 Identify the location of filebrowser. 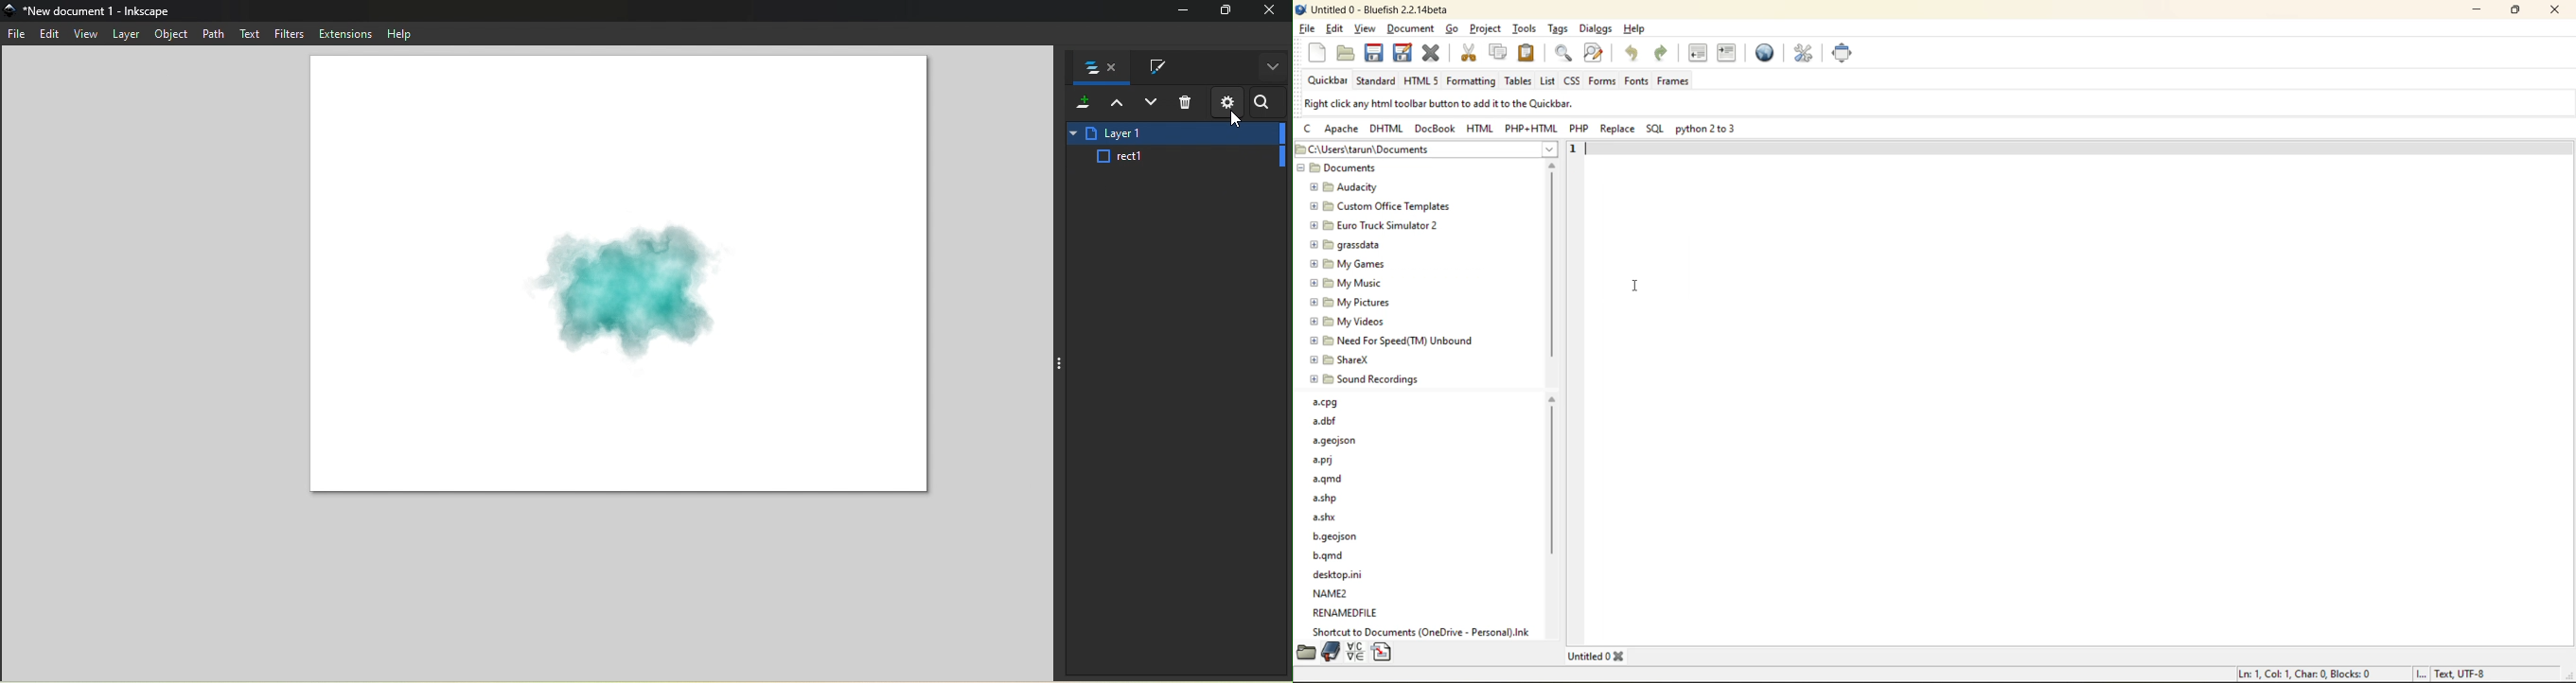
(1305, 652).